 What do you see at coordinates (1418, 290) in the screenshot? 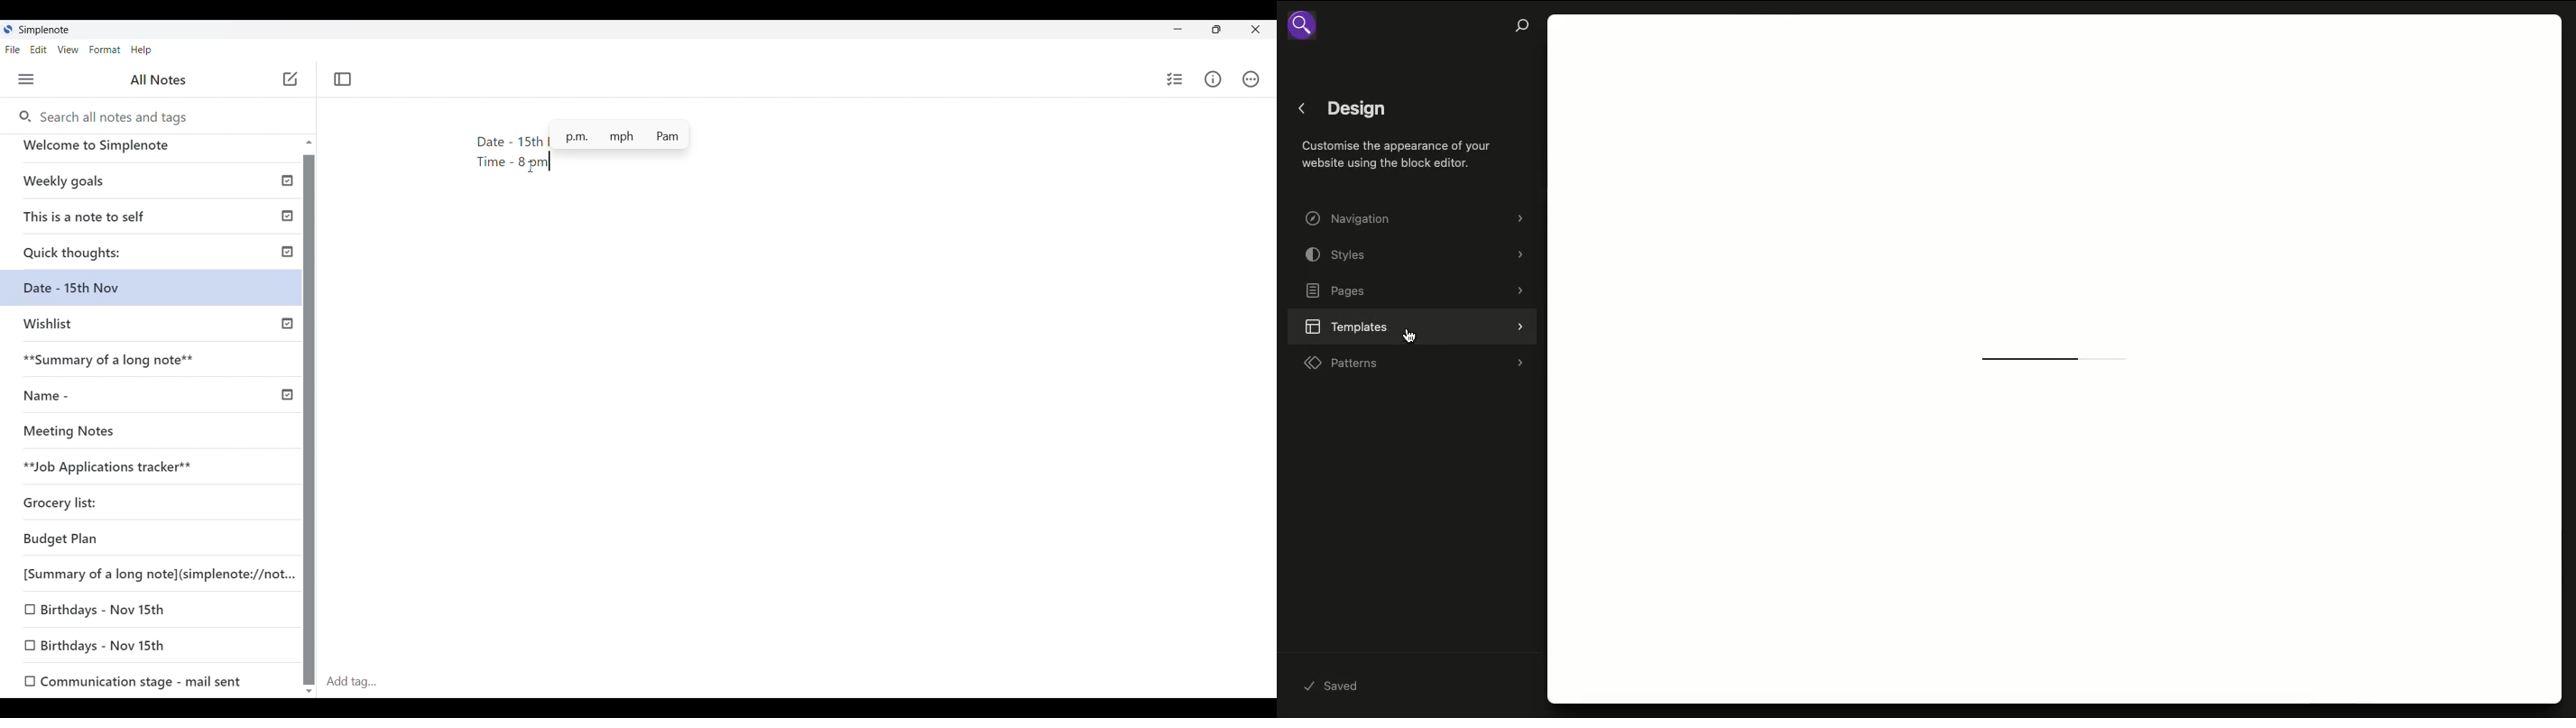
I see `Pages` at bounding box center [1418, 290].